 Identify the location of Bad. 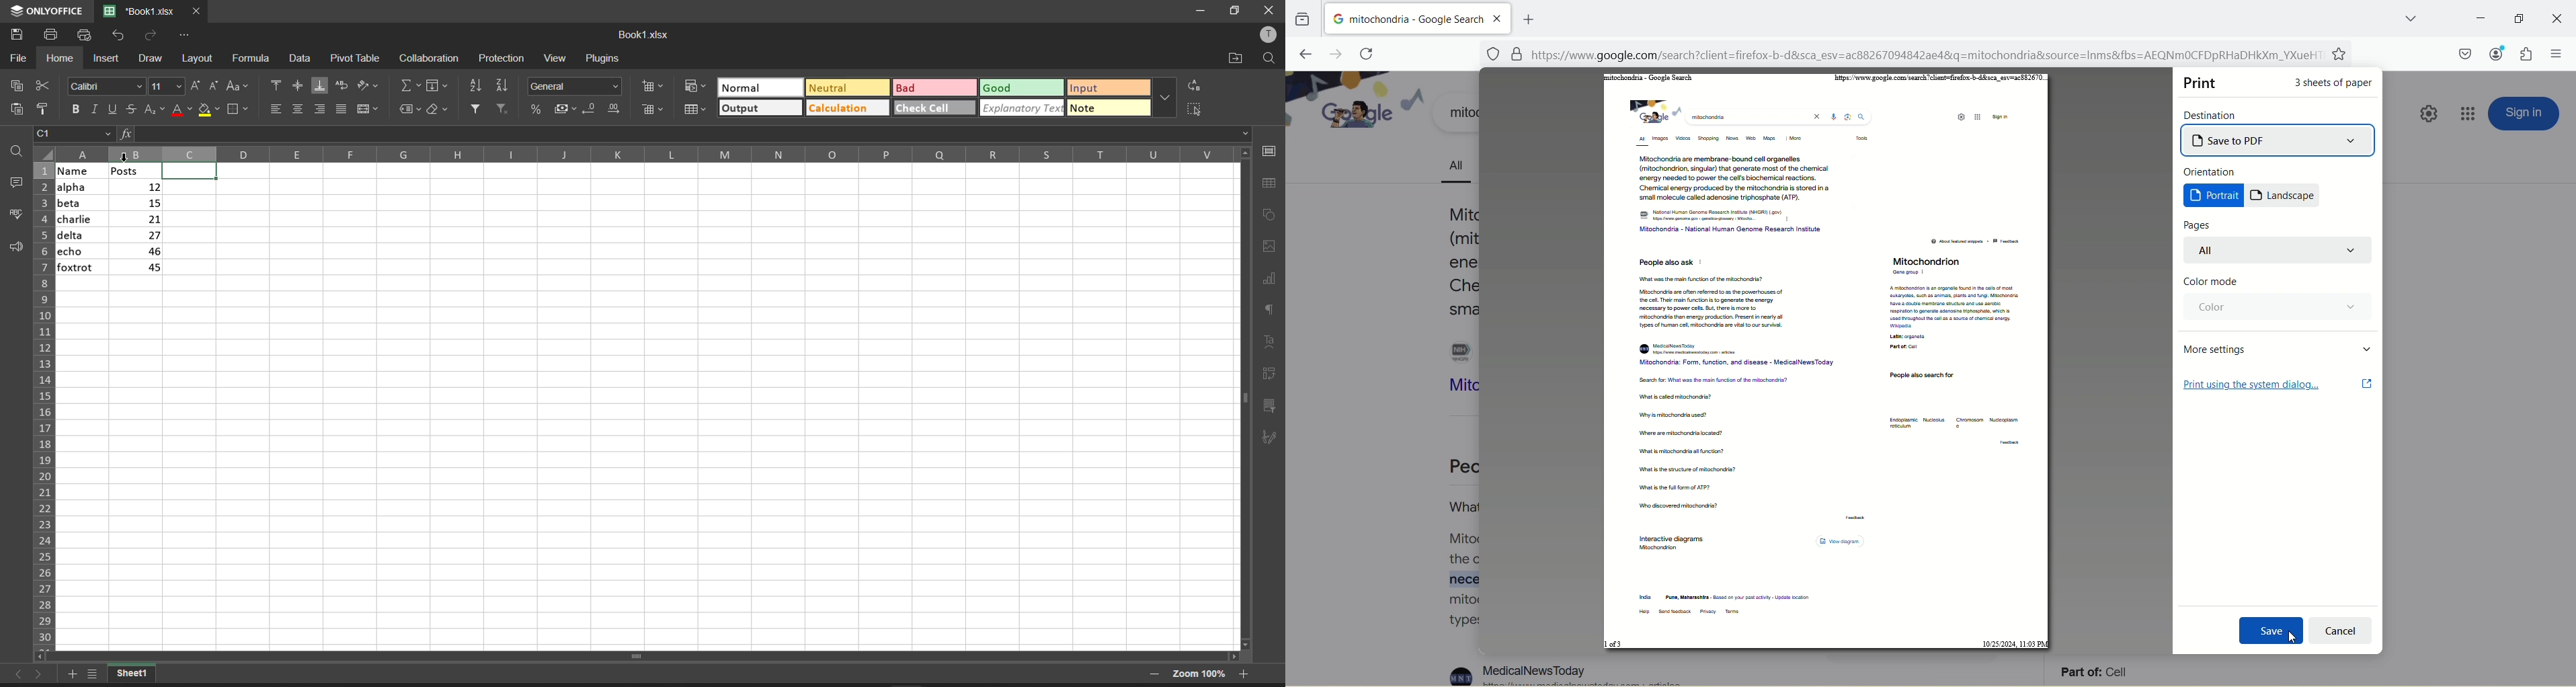
(909, 88).